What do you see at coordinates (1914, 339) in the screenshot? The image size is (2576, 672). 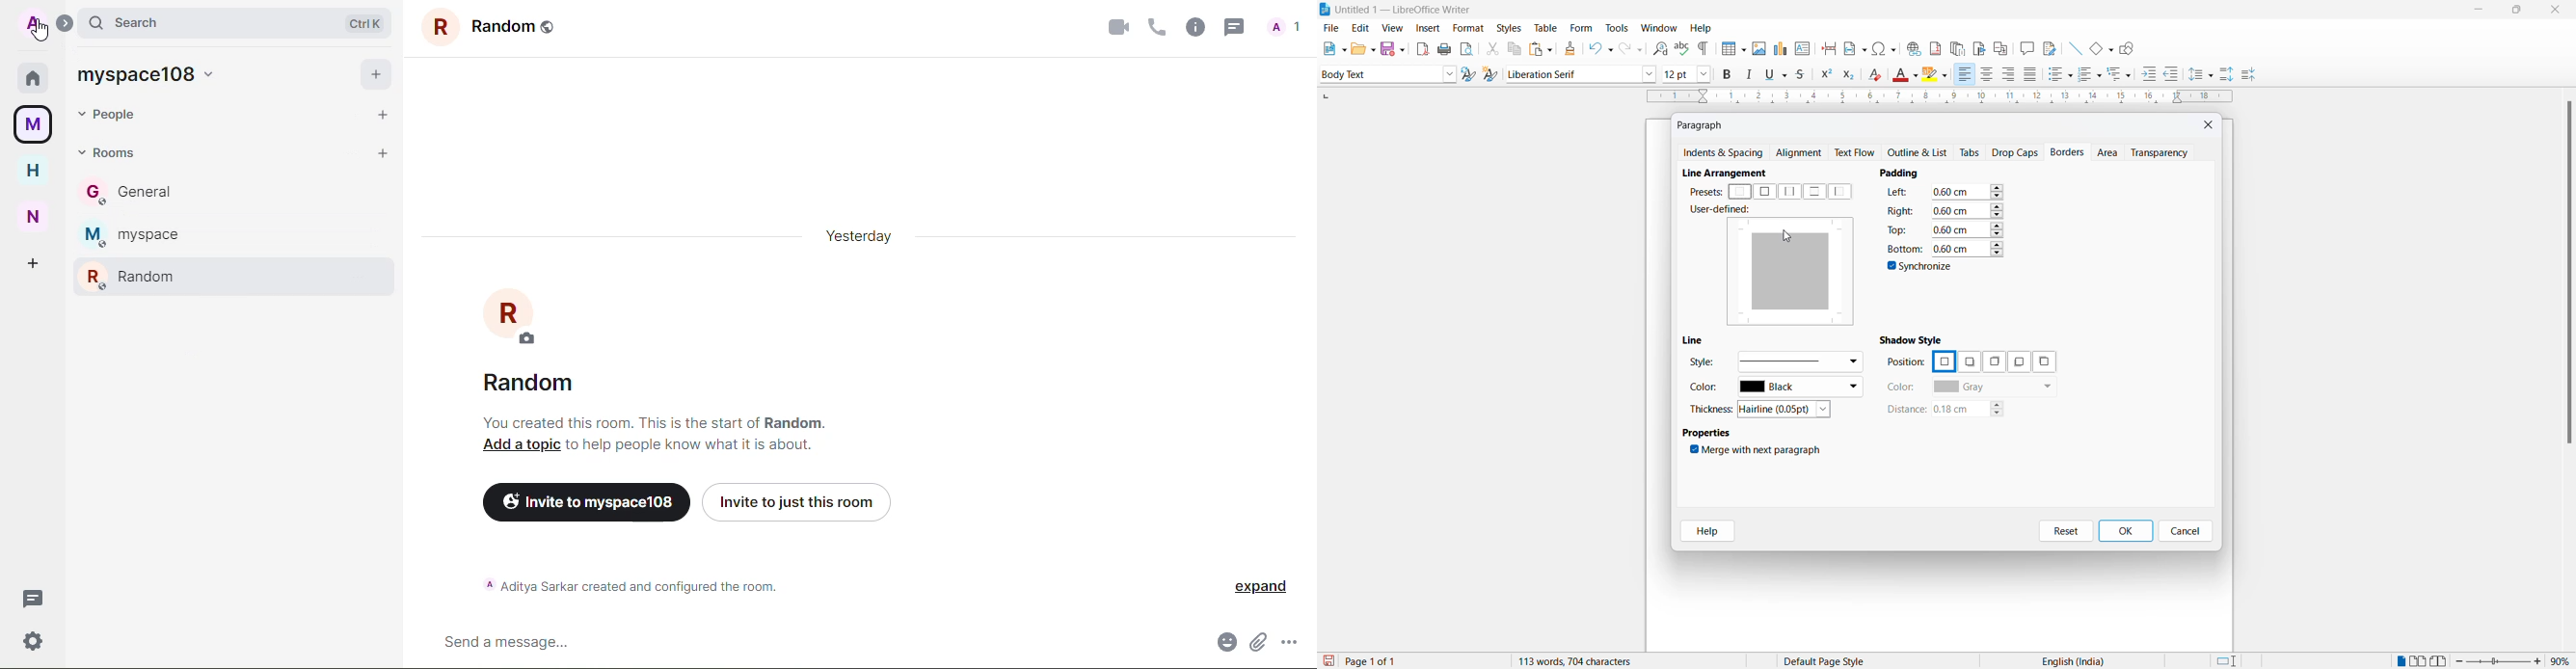 I see `shadow style` at bounding box center [1914, 339].